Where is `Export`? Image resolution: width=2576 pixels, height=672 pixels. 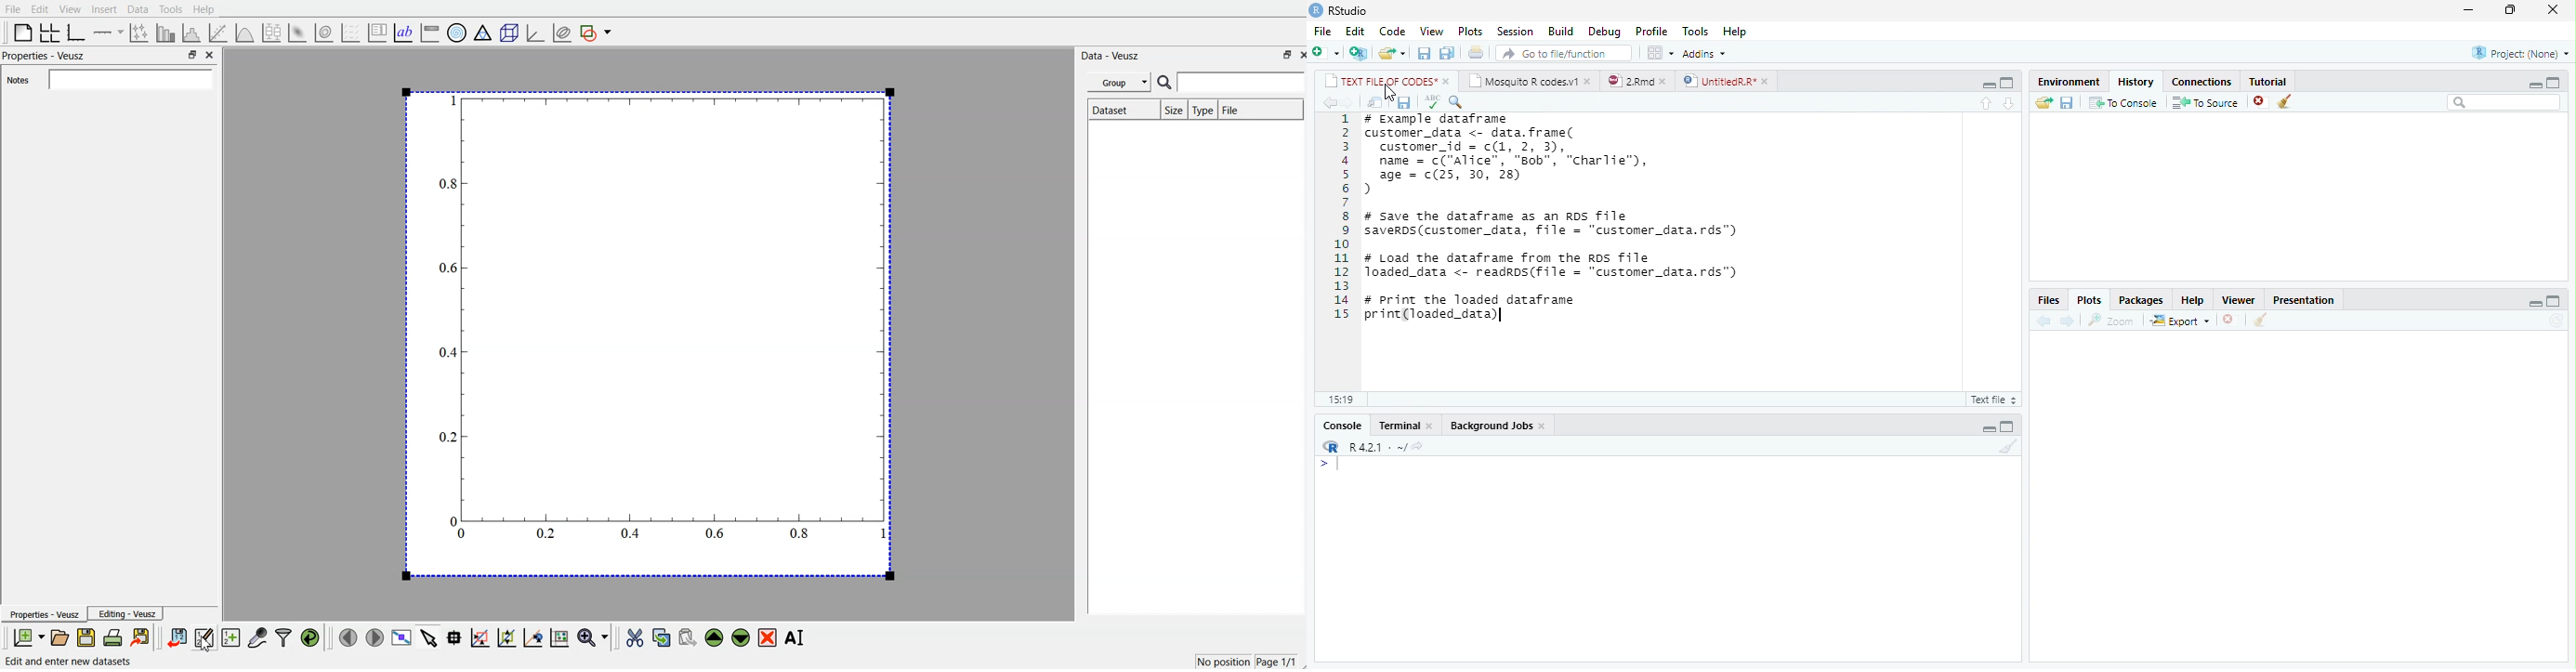
Export is located at coordinates (2179, 321).